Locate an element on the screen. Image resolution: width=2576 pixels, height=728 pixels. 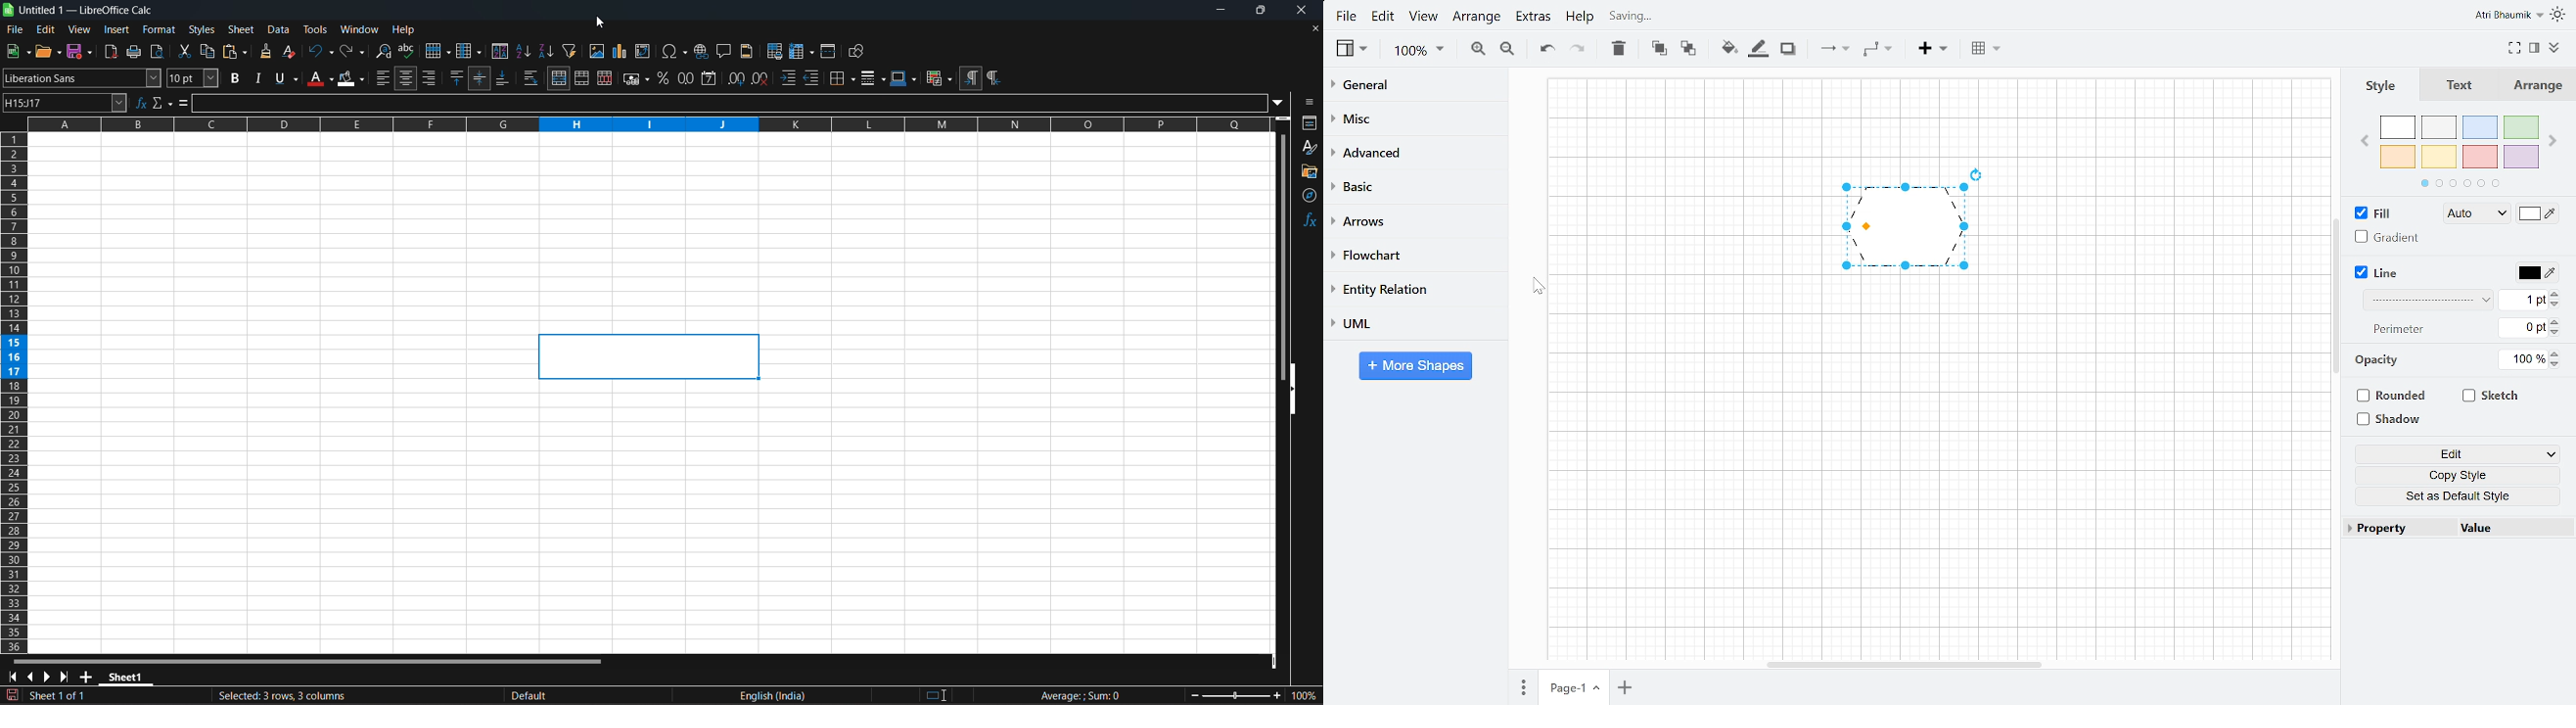
left to right is located at coordinates (971, 77).